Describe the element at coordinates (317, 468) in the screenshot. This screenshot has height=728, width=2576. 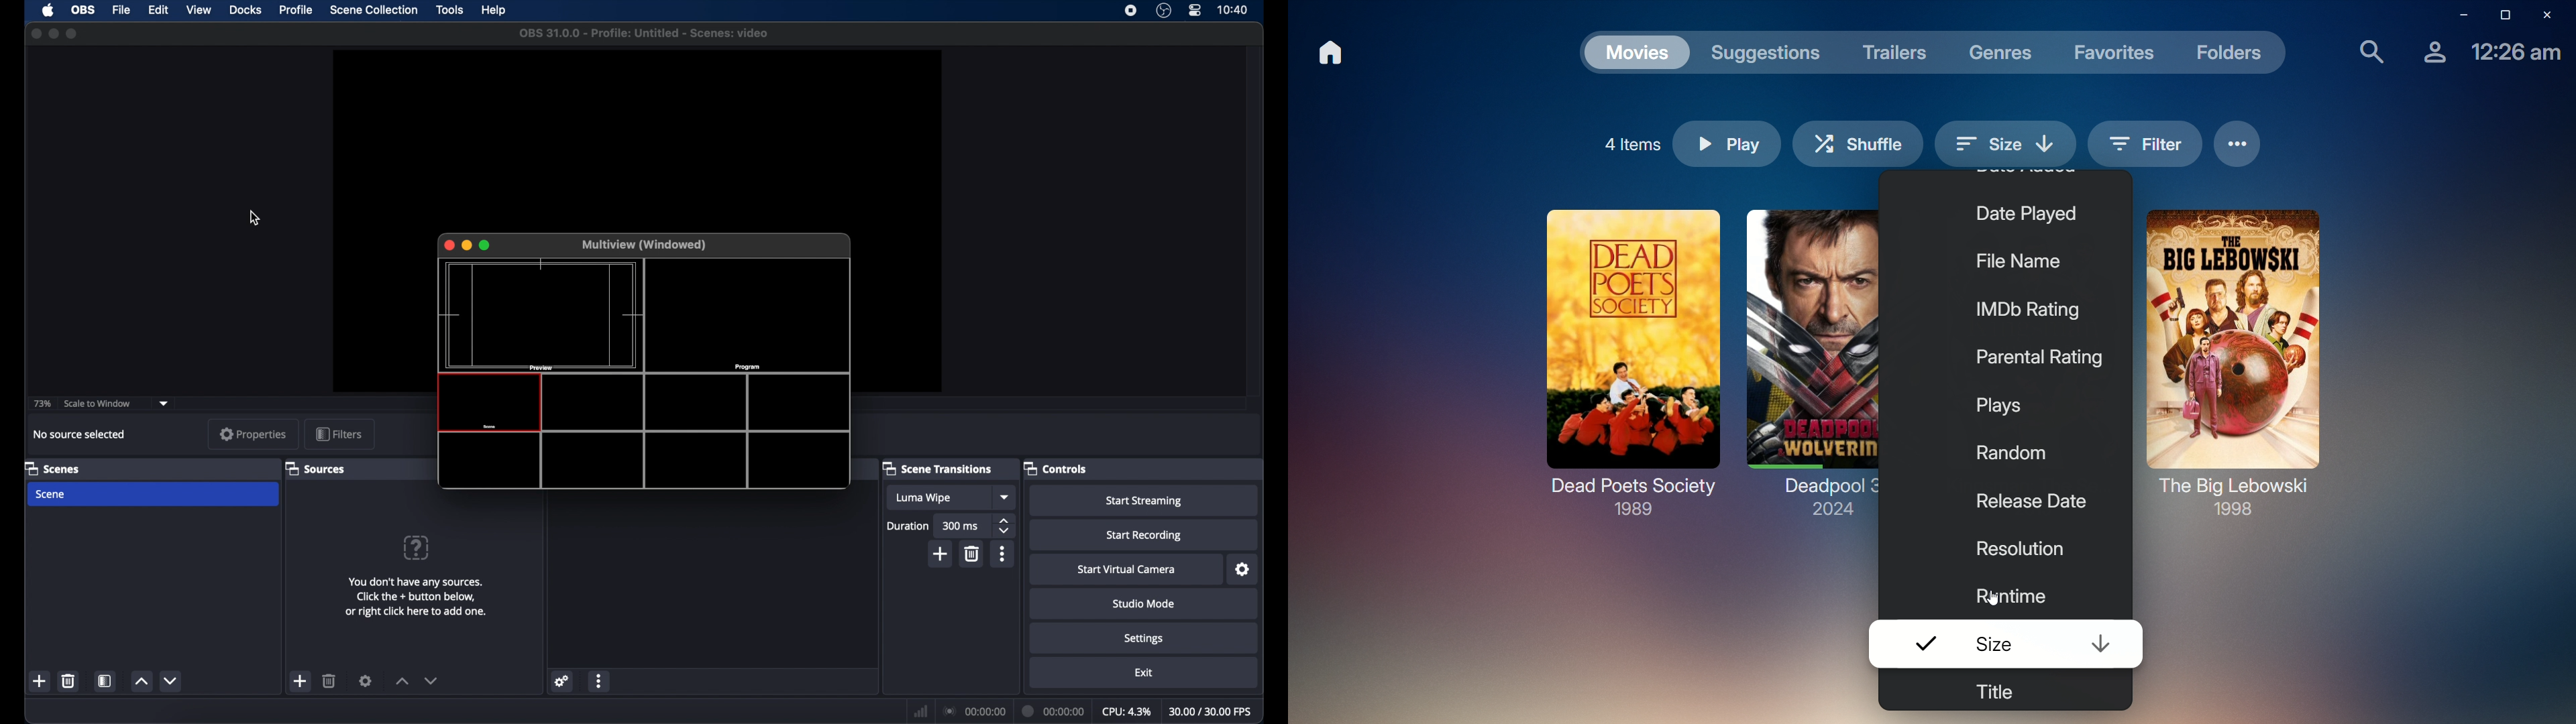
I see `sources` at that location.